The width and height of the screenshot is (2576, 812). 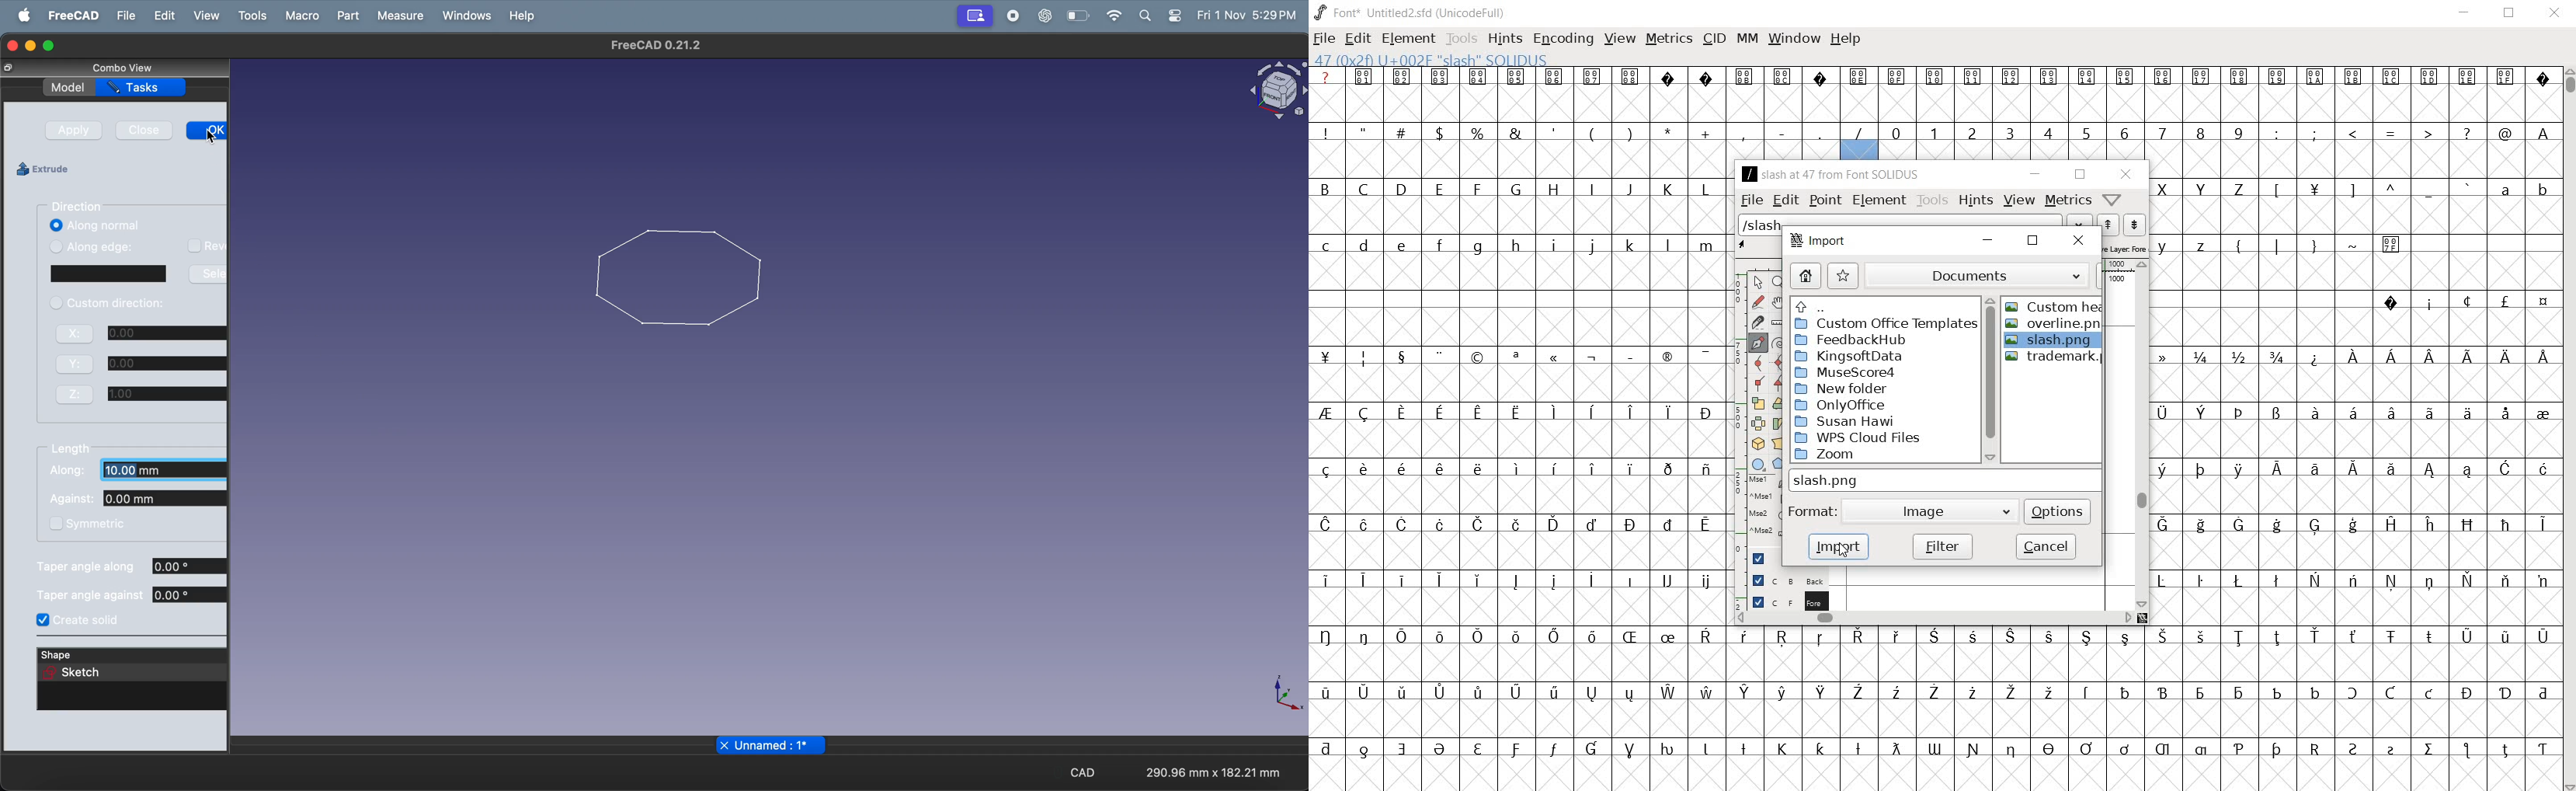 I want to click on cut splines in two, so click(x=1756, y=324).